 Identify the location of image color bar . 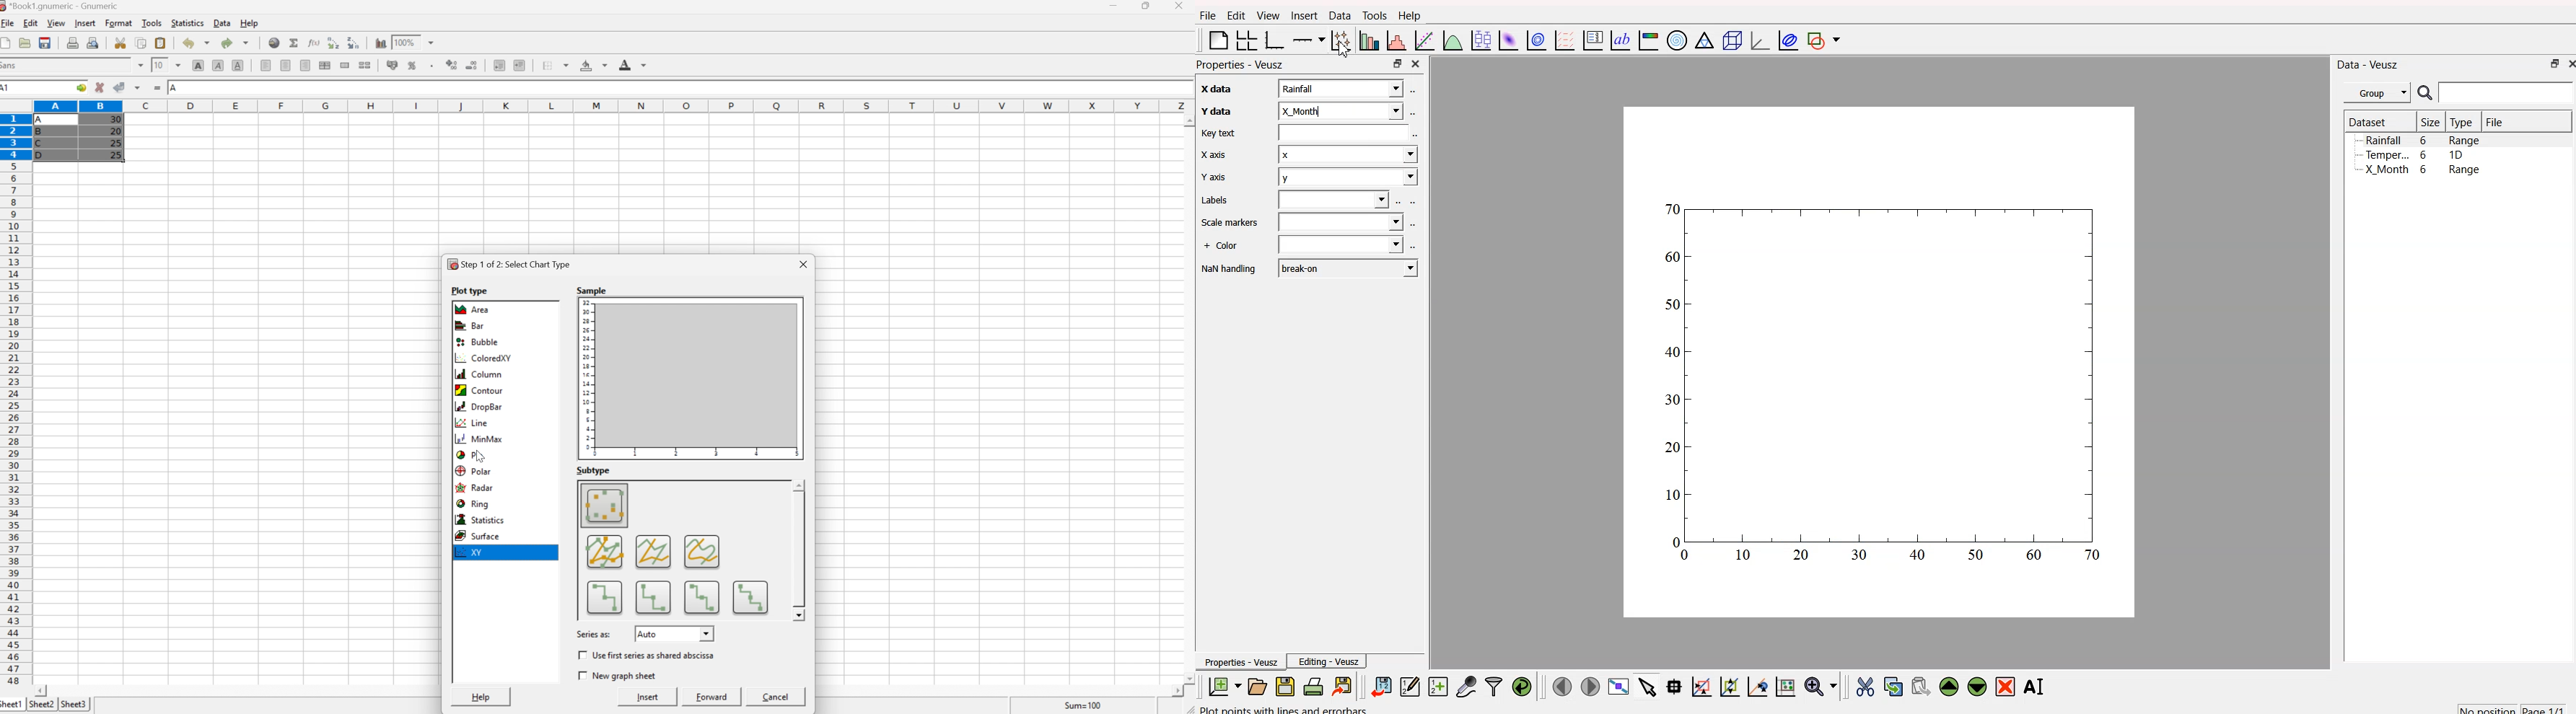
(1648, 40).